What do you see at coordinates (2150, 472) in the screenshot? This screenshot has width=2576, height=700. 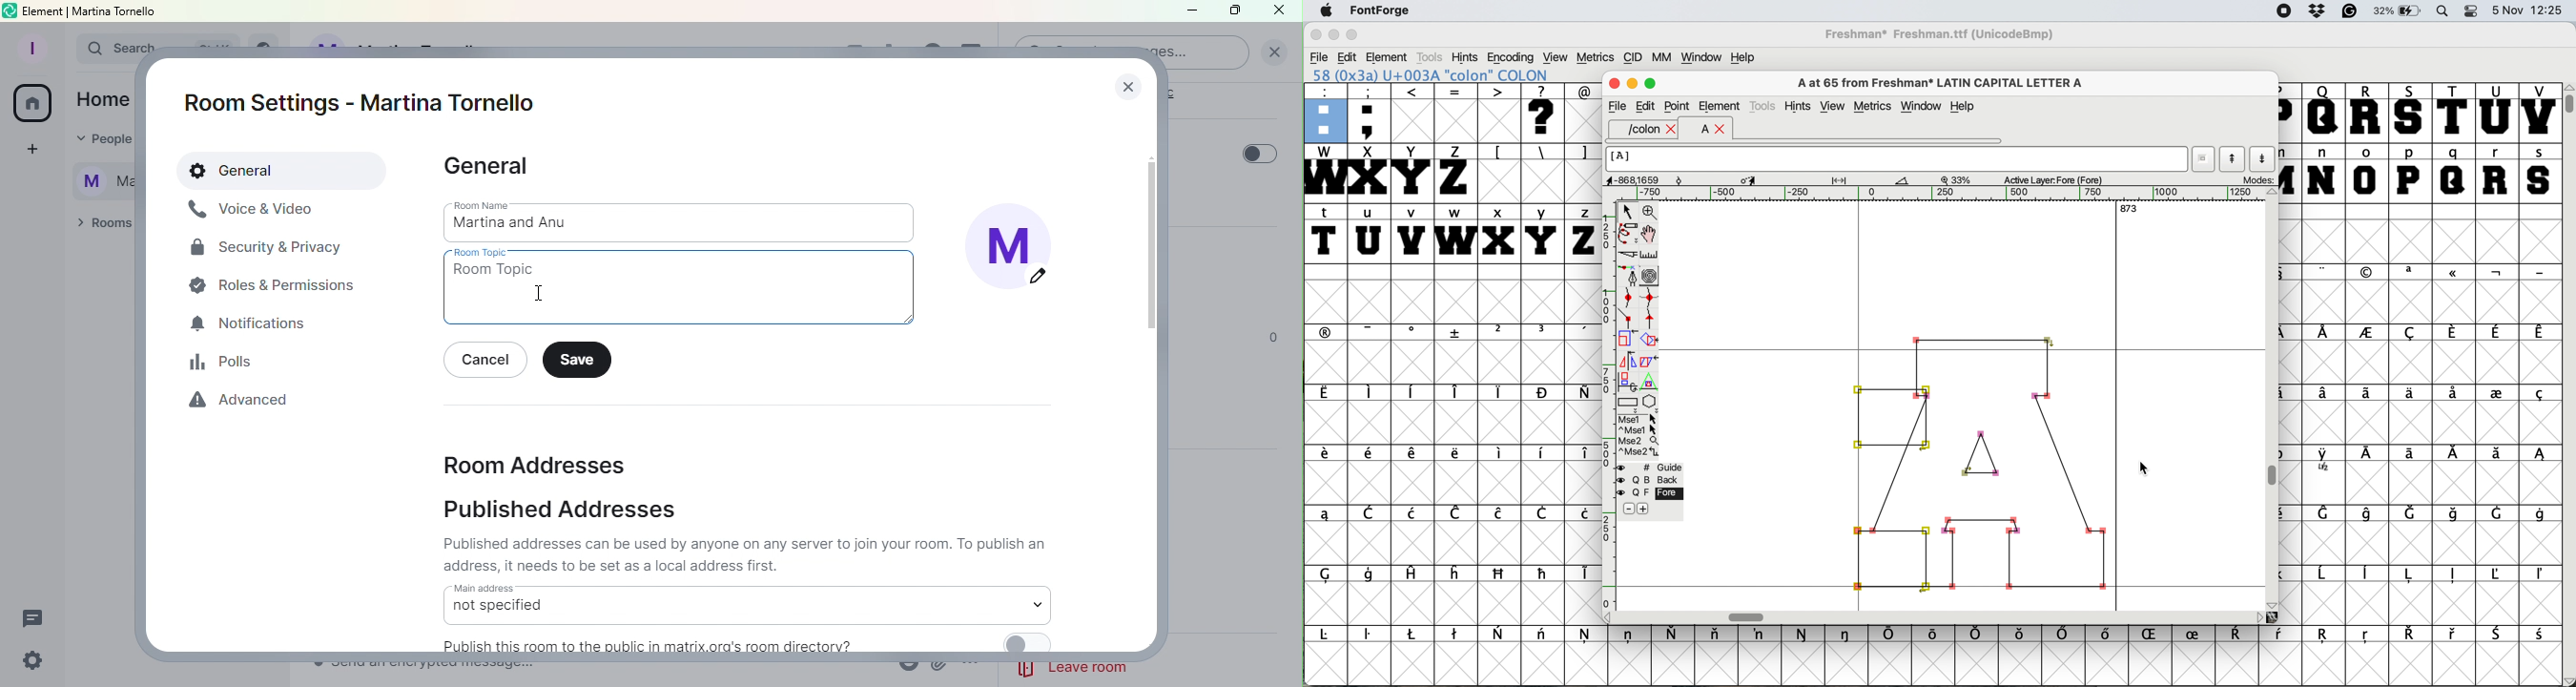 I see `cursor` at bounding box center [2150, 472].